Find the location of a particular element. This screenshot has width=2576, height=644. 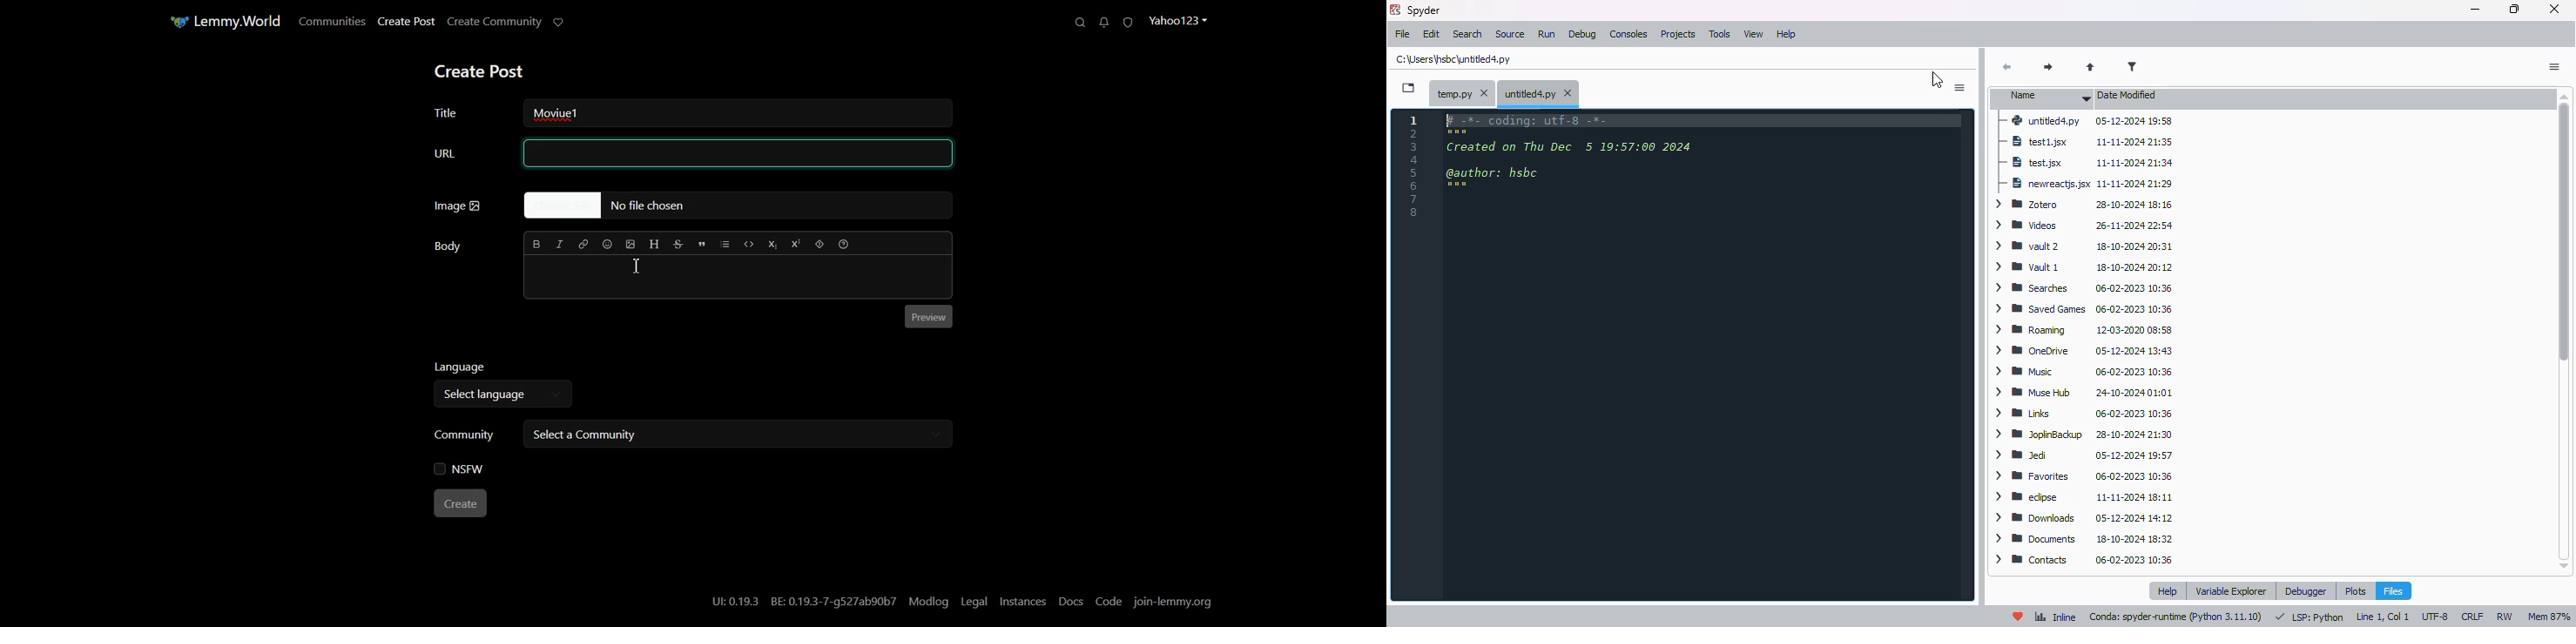

minimize is located at coordinates (2475, 10).